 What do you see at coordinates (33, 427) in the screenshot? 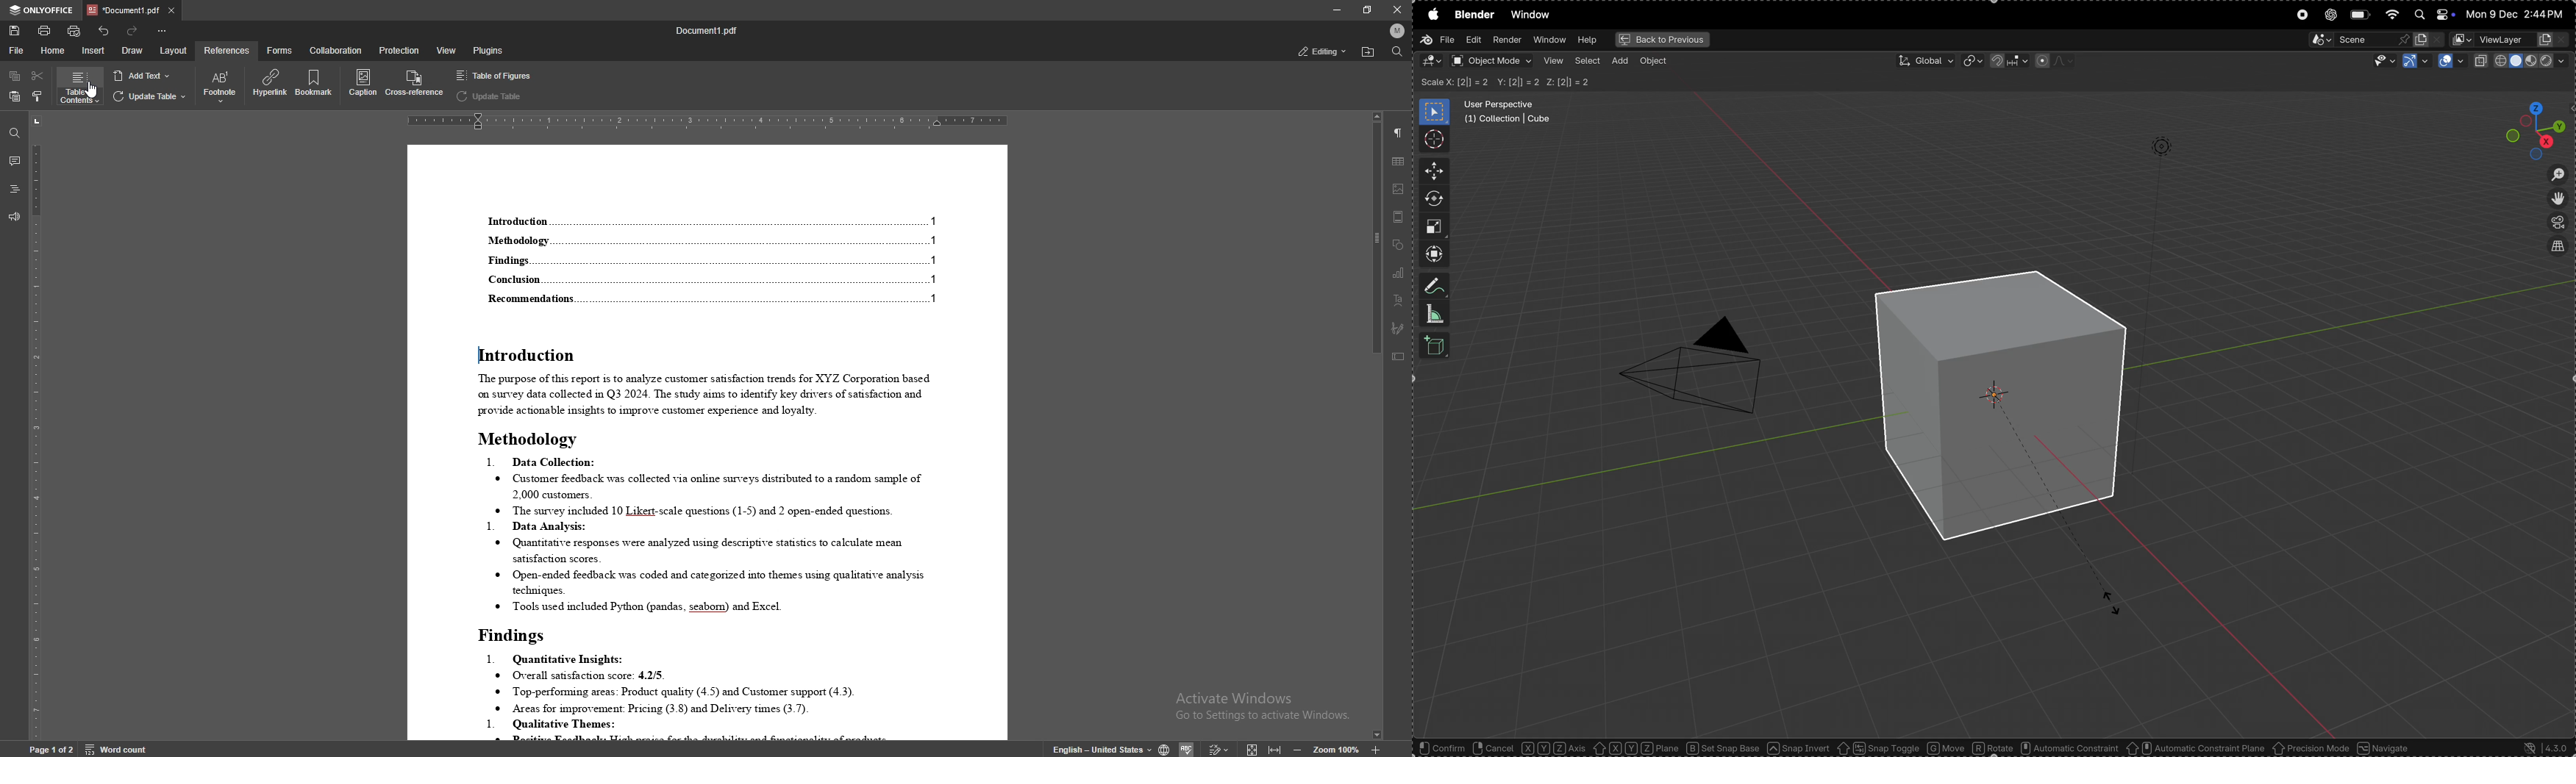
I see `vertical scale` at bounding box center [33, 427].